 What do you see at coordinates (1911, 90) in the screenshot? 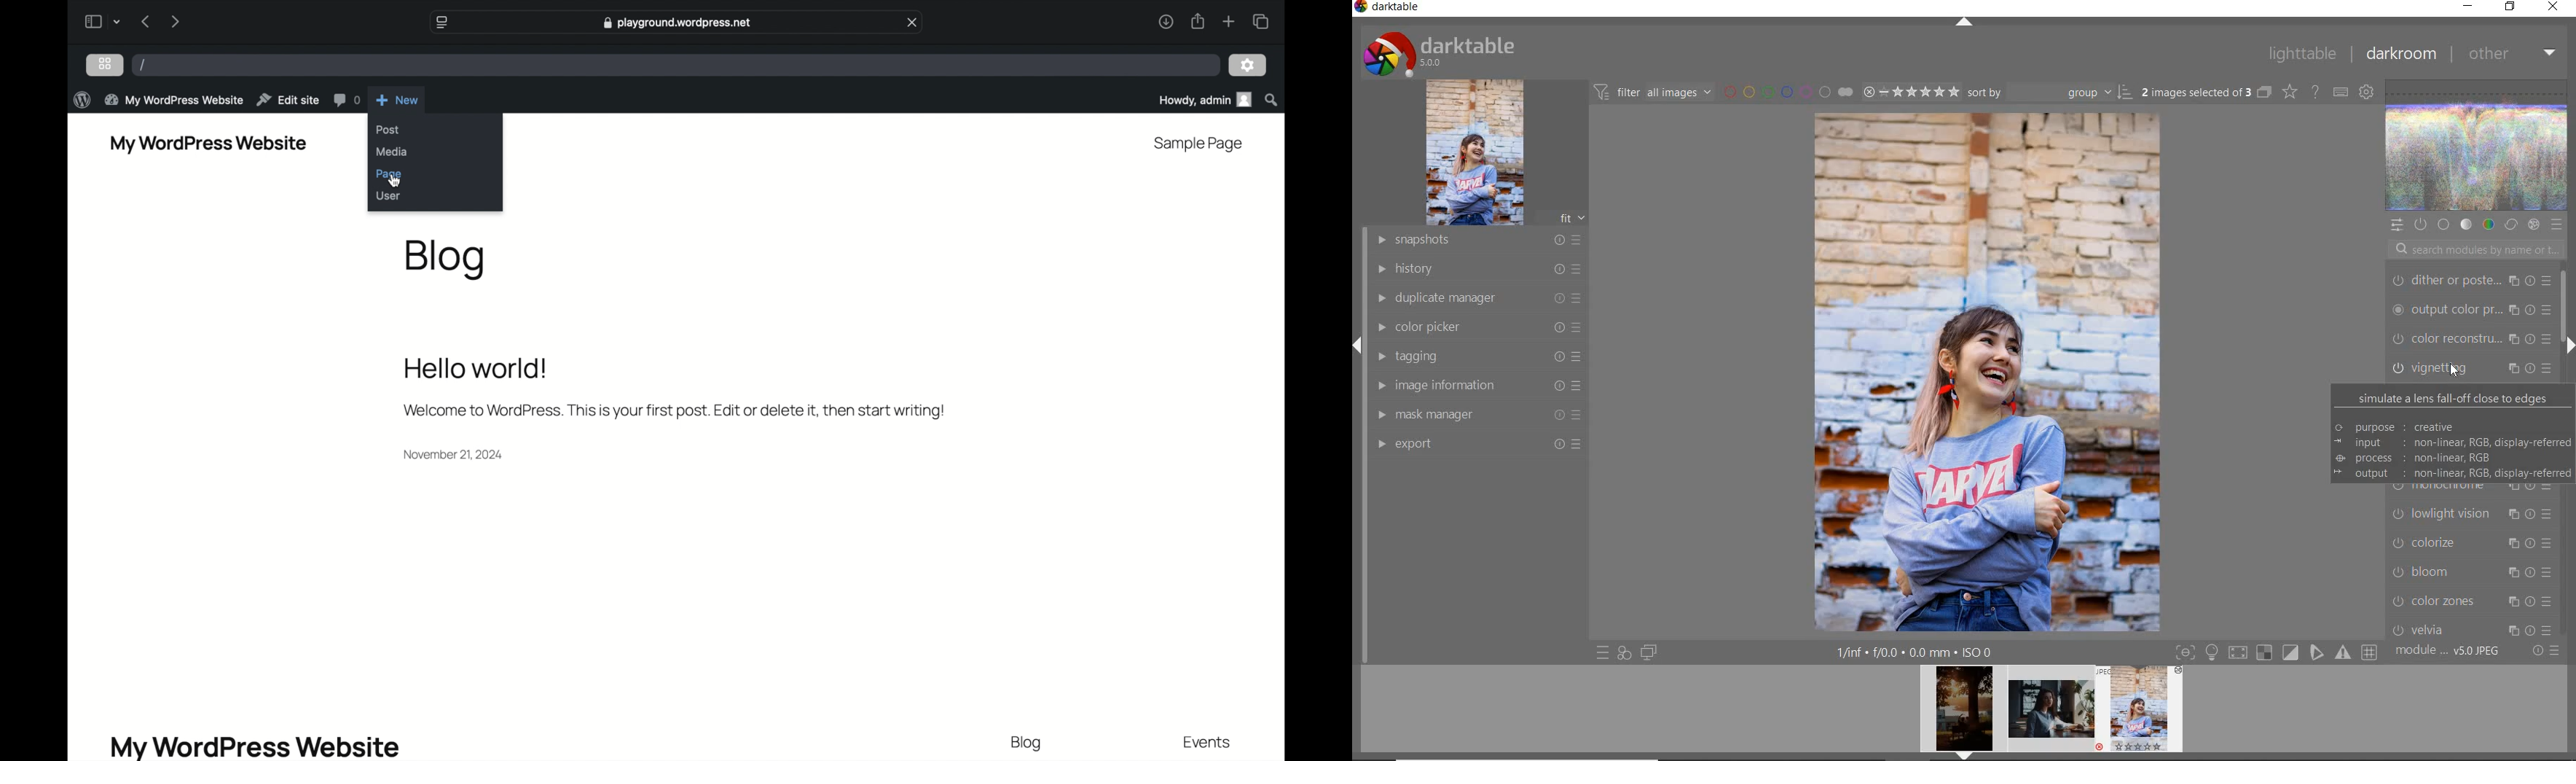
I see `SELECTED IMAGE RANGE RATING` at bounding box center [1911, 90].